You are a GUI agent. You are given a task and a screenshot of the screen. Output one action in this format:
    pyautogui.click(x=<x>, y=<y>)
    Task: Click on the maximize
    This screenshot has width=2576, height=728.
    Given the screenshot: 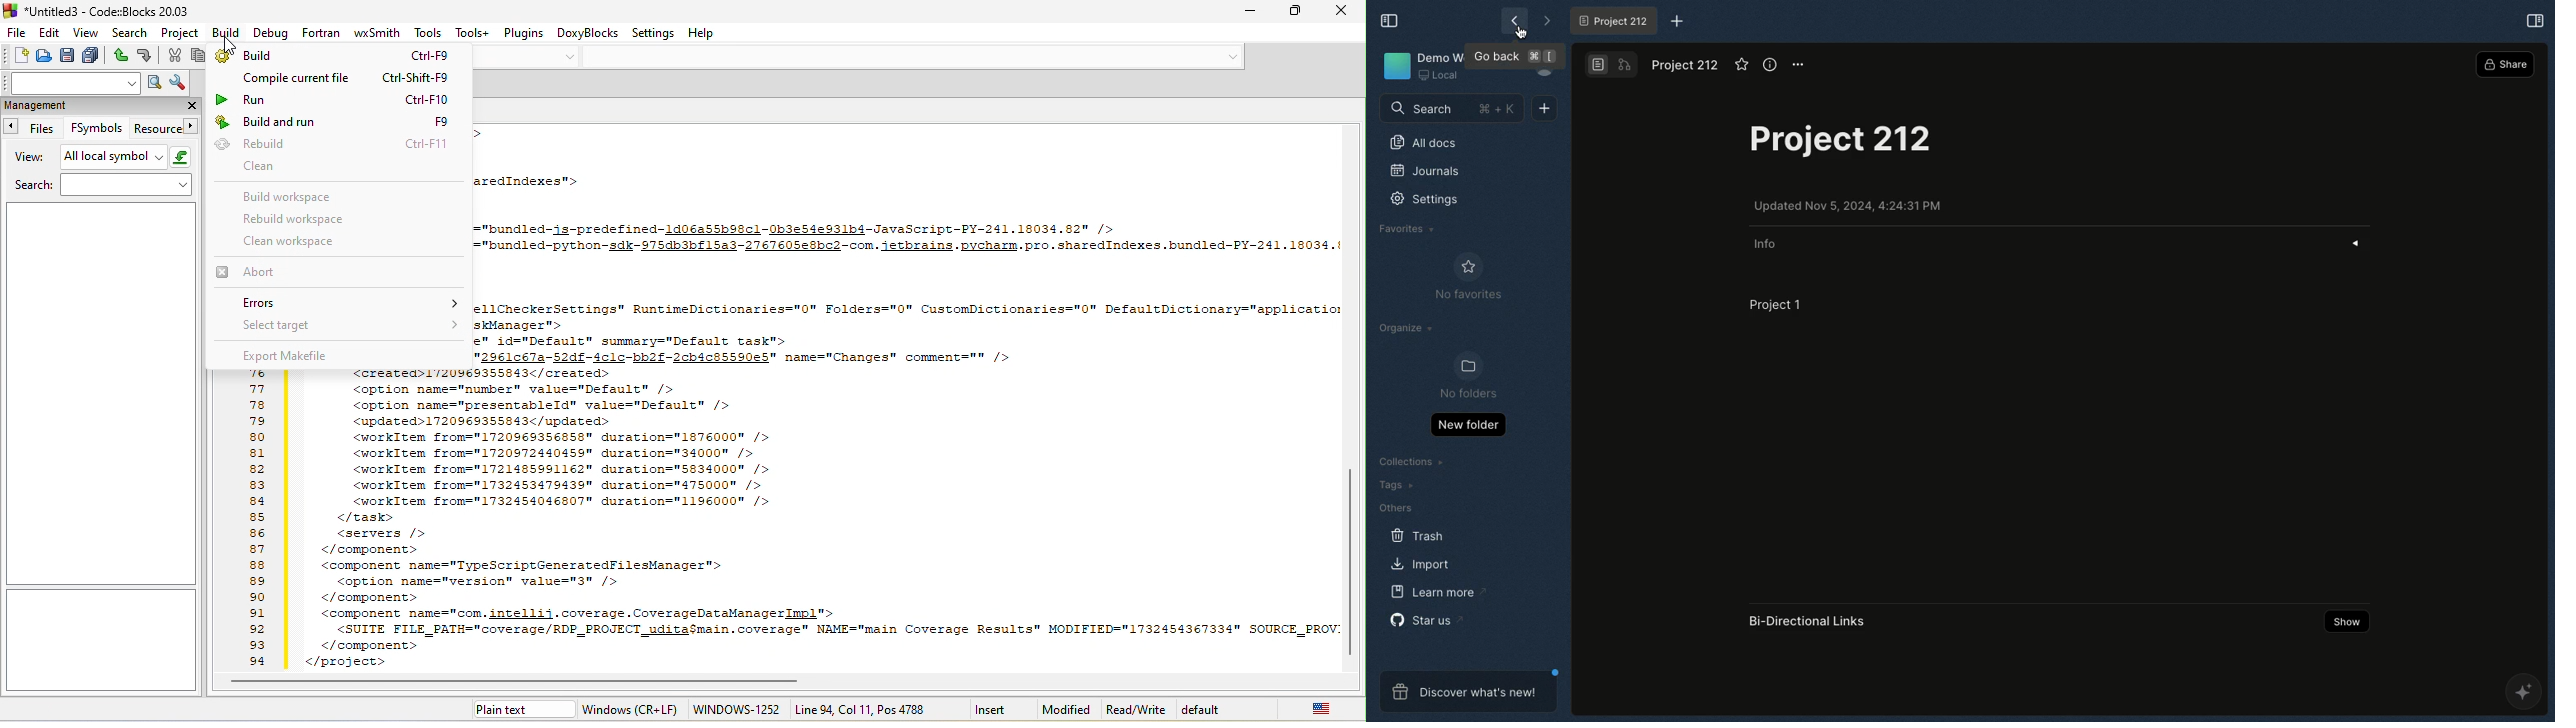 What is the action you would take?
    pyautogui.click(x=1296, y=10)
    